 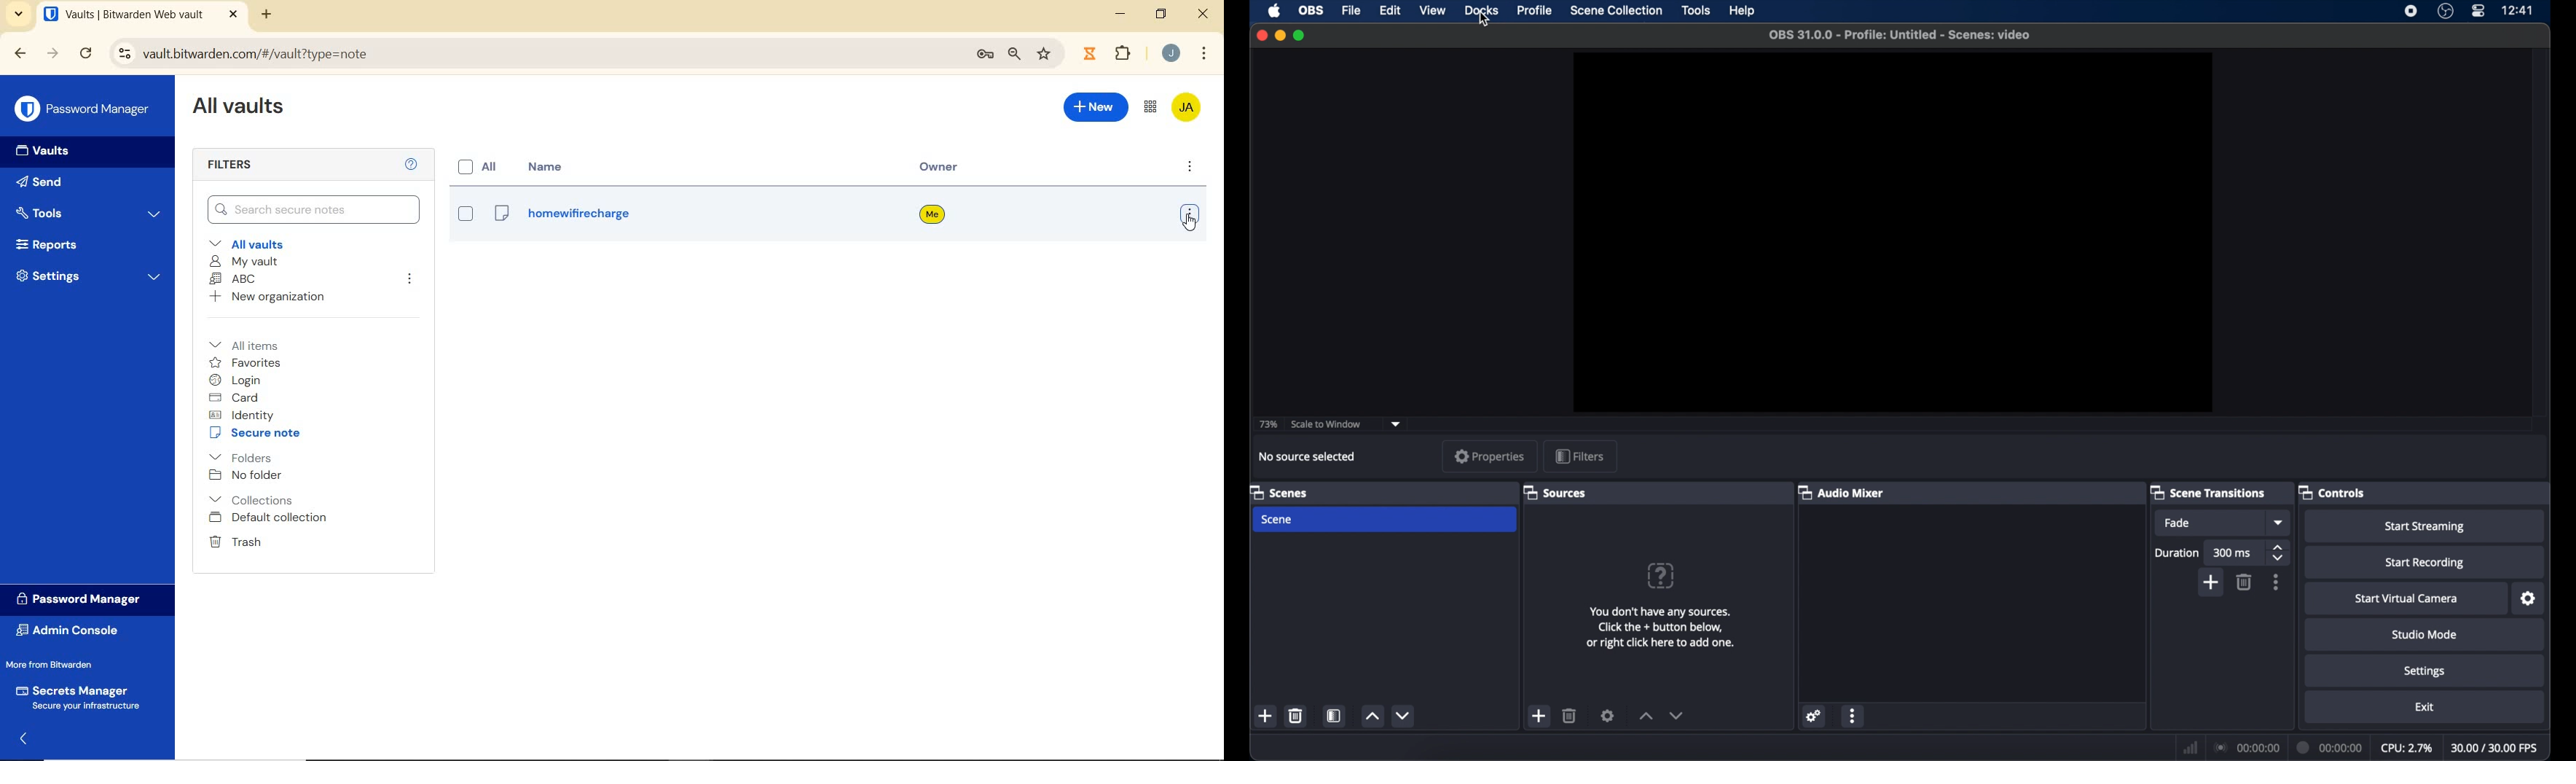 I want to click on dropdown, so click(x=1396, y=424).